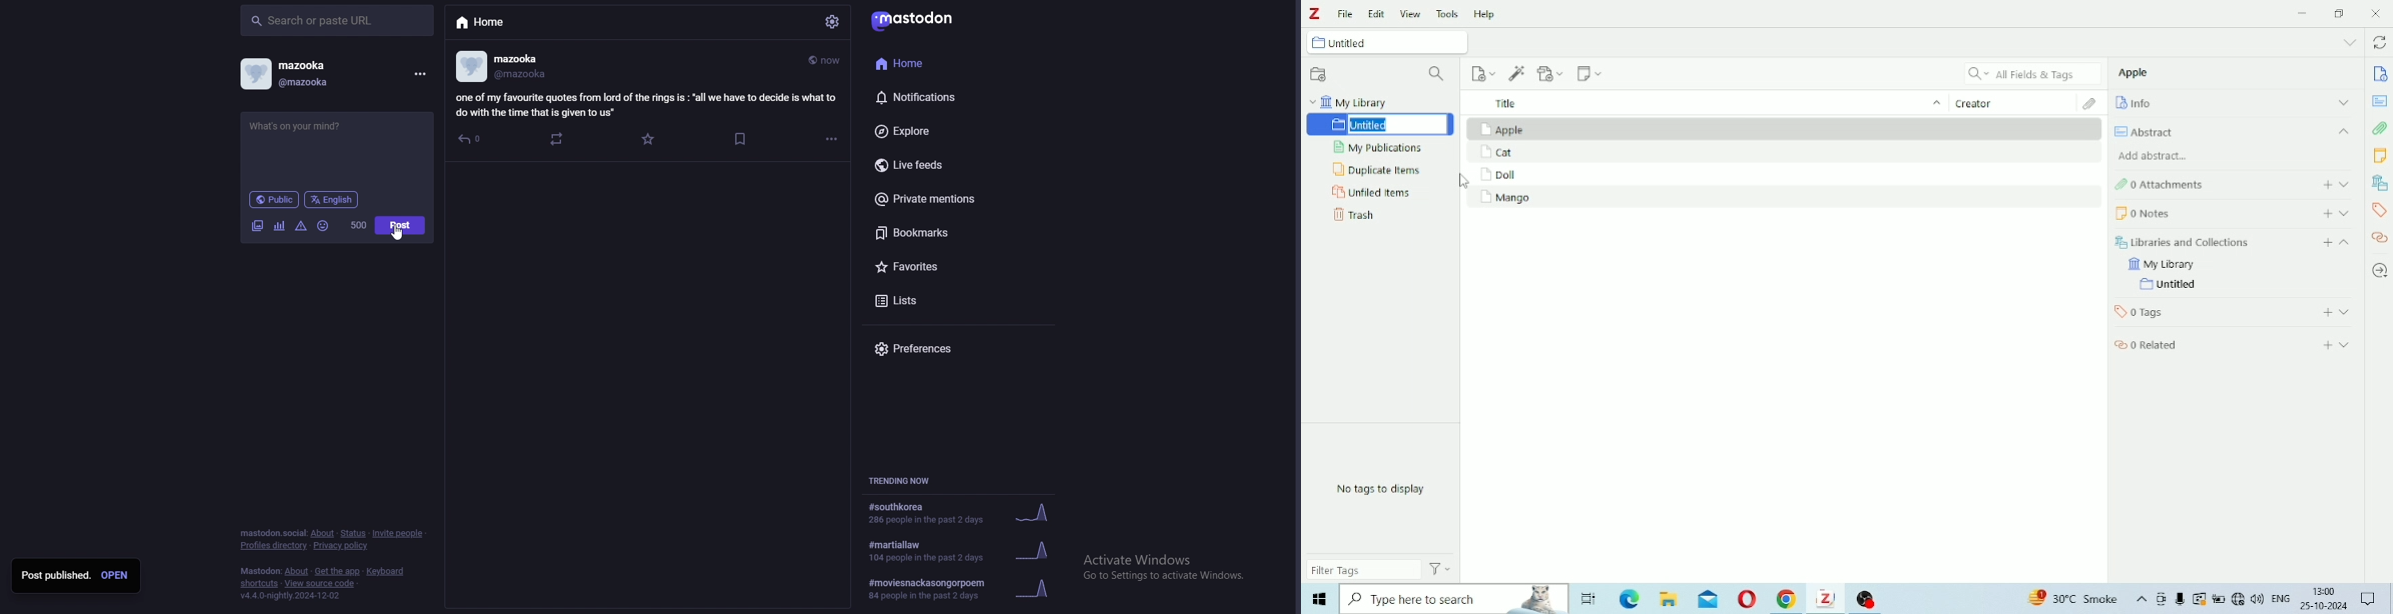 Image resolution: width=2408 pixels, height=616 pixels. I want to click on warnings, so click(301, 226).